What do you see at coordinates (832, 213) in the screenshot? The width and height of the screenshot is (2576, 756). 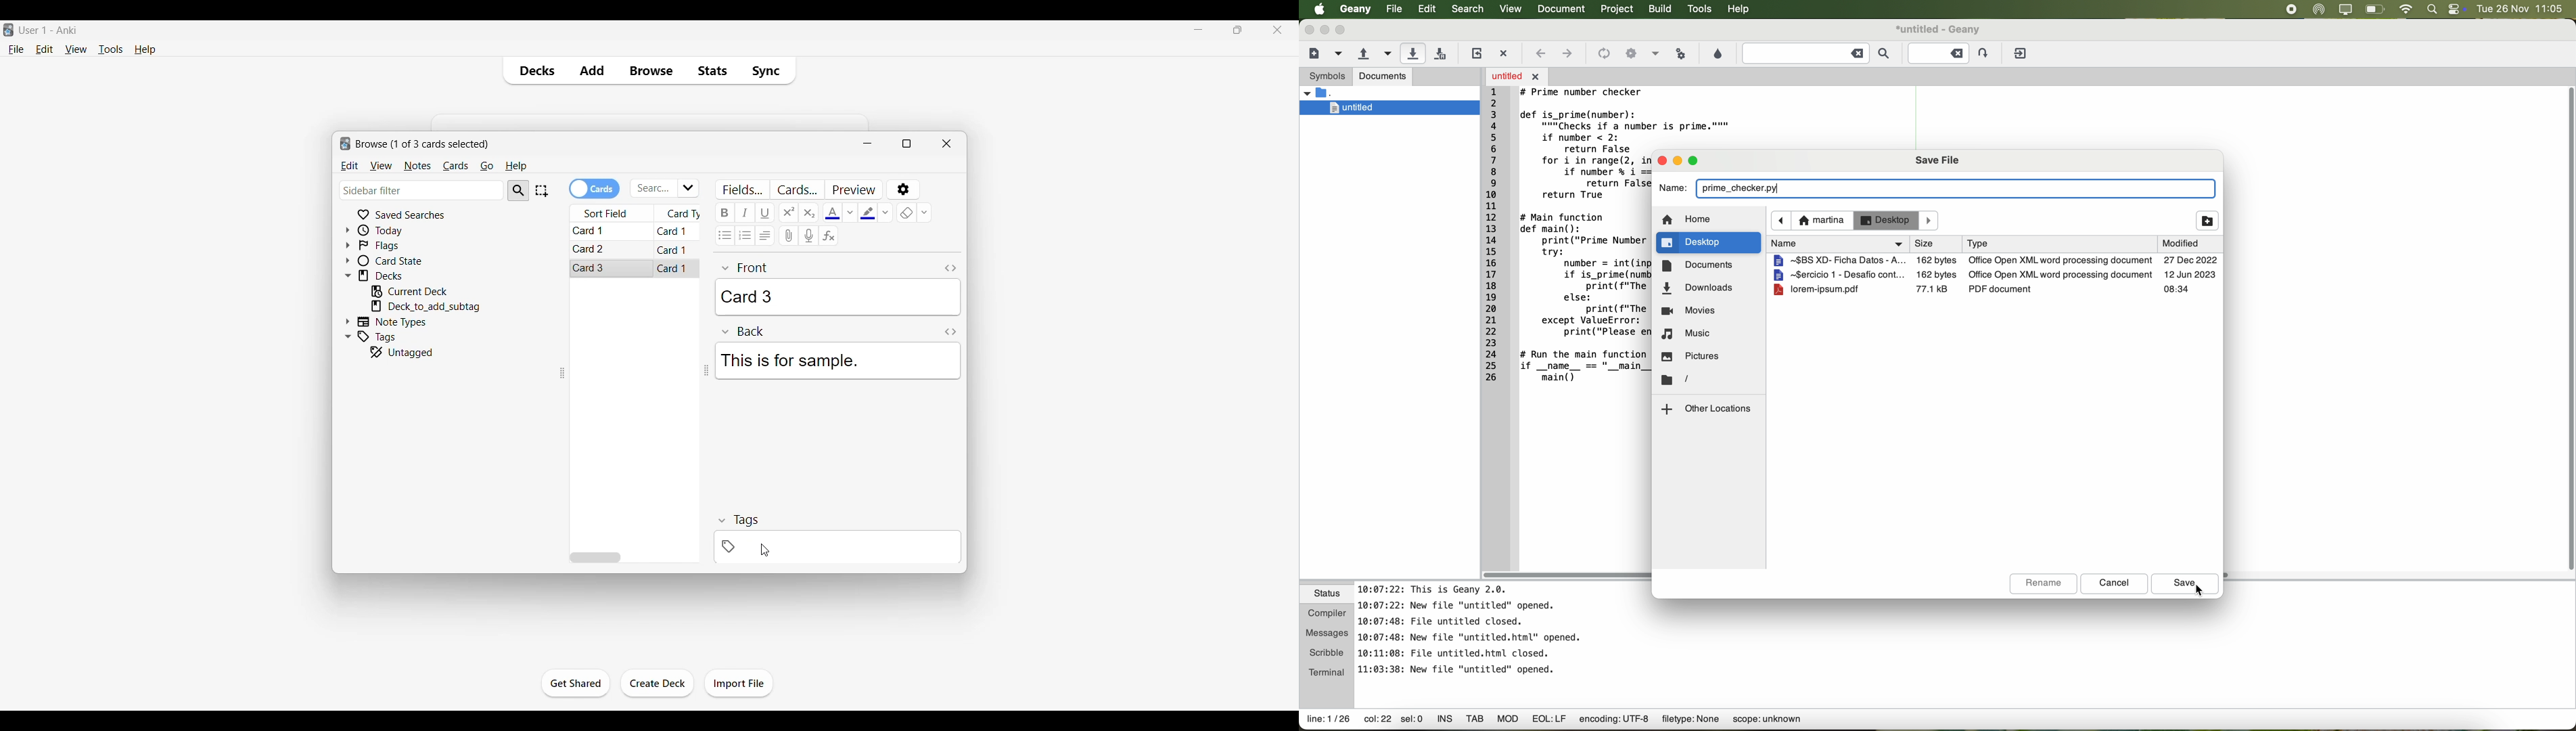 I see `Selected text color` at bounding box center [832, 213].